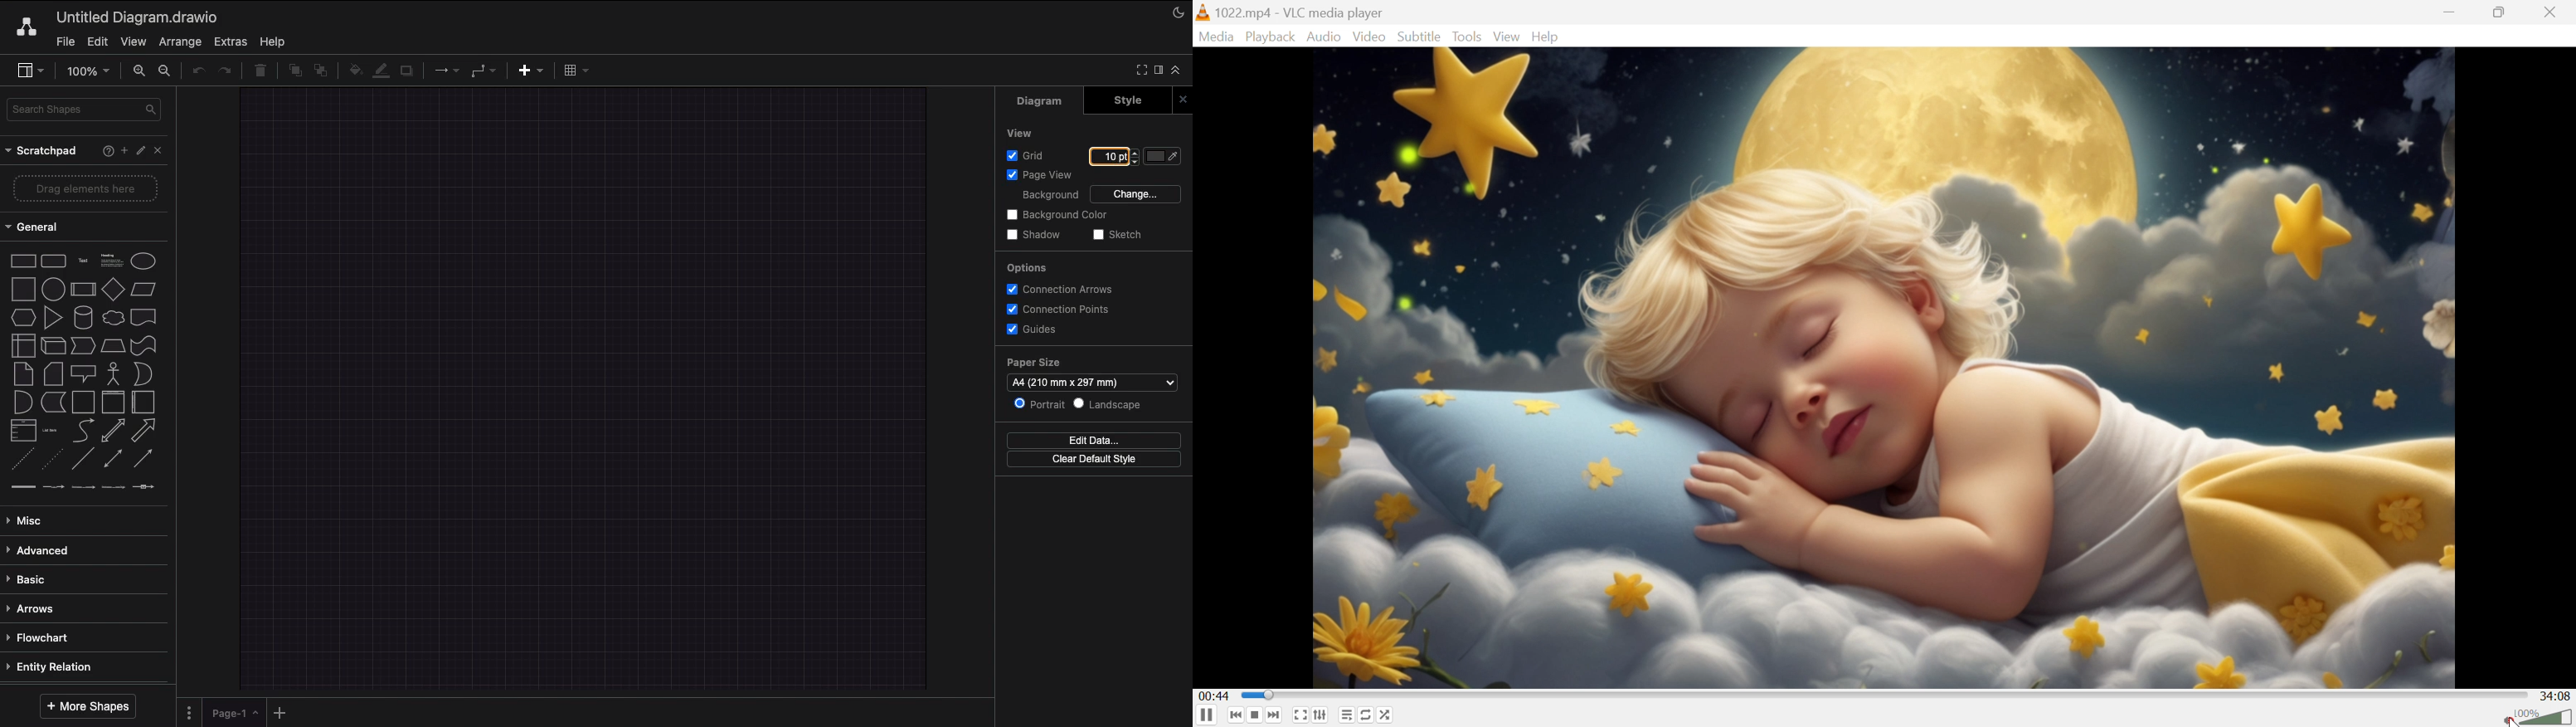  Describe the element at coordinates (1066, 290) in the screenshot. I see `Connection arrows` at that location.